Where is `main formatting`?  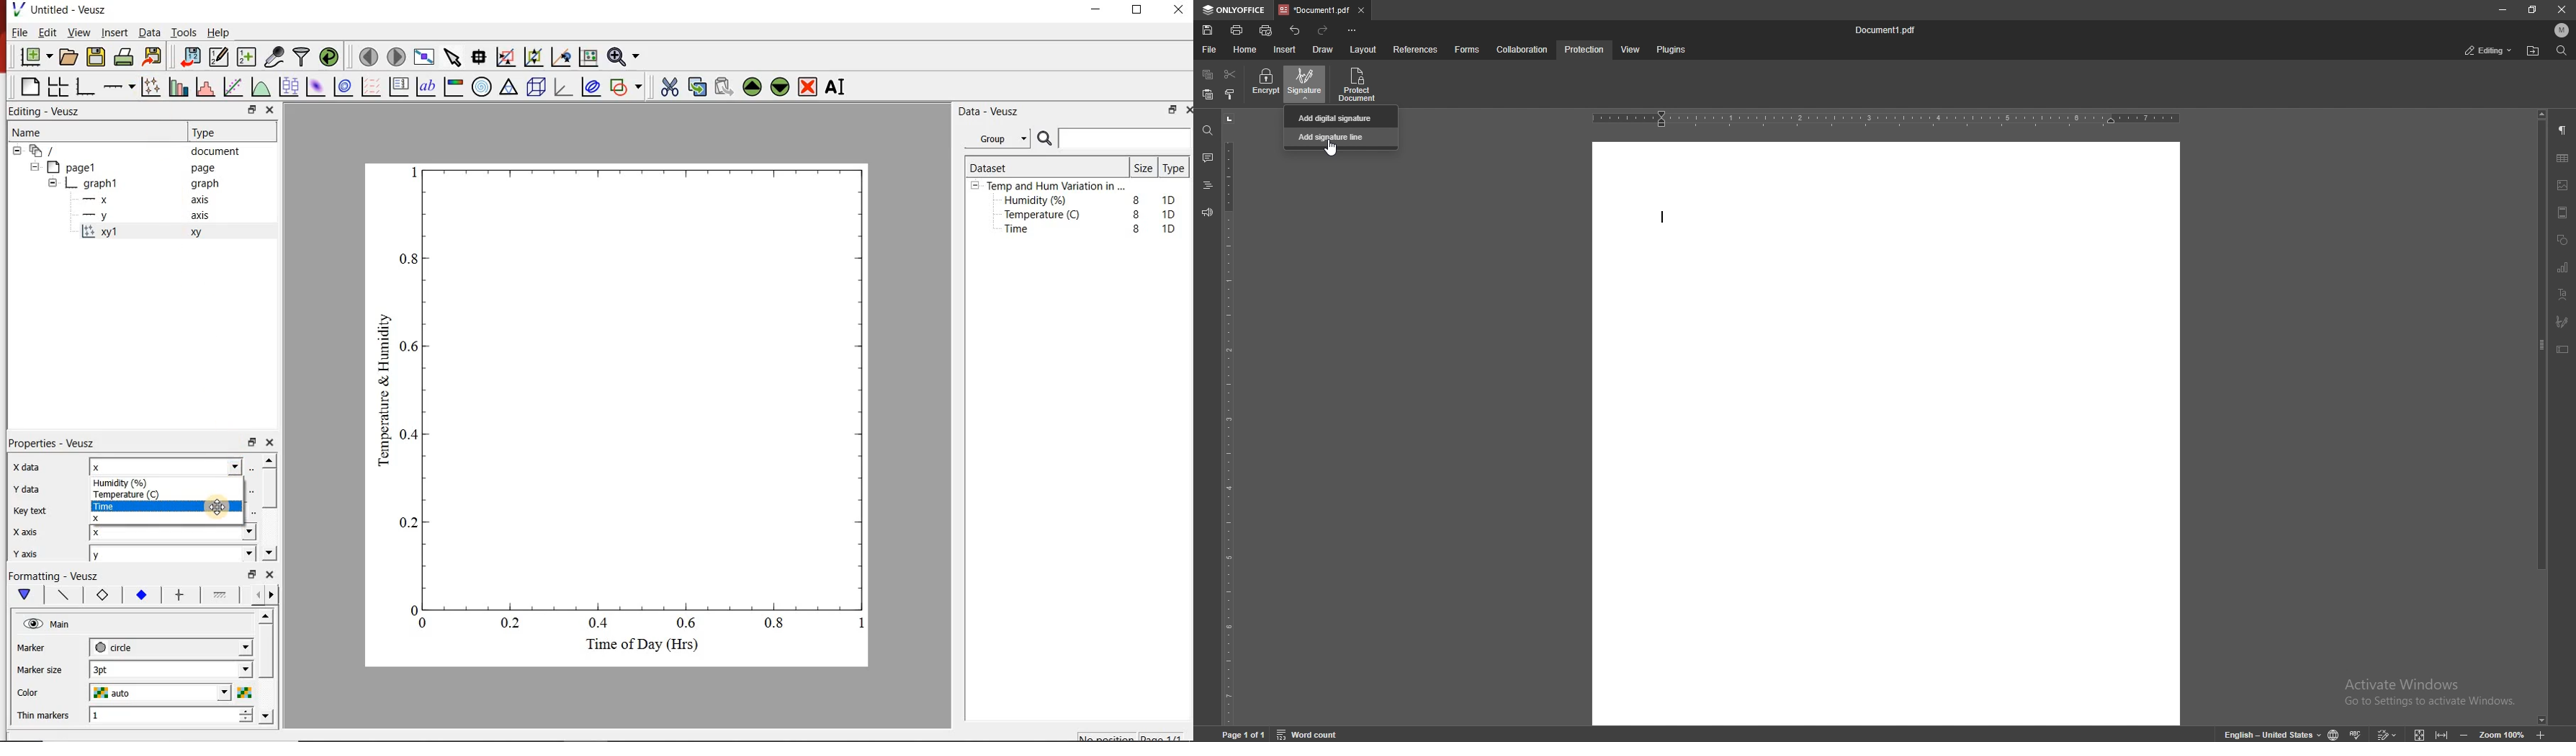
main formatting is located at coordinates (26, 596).